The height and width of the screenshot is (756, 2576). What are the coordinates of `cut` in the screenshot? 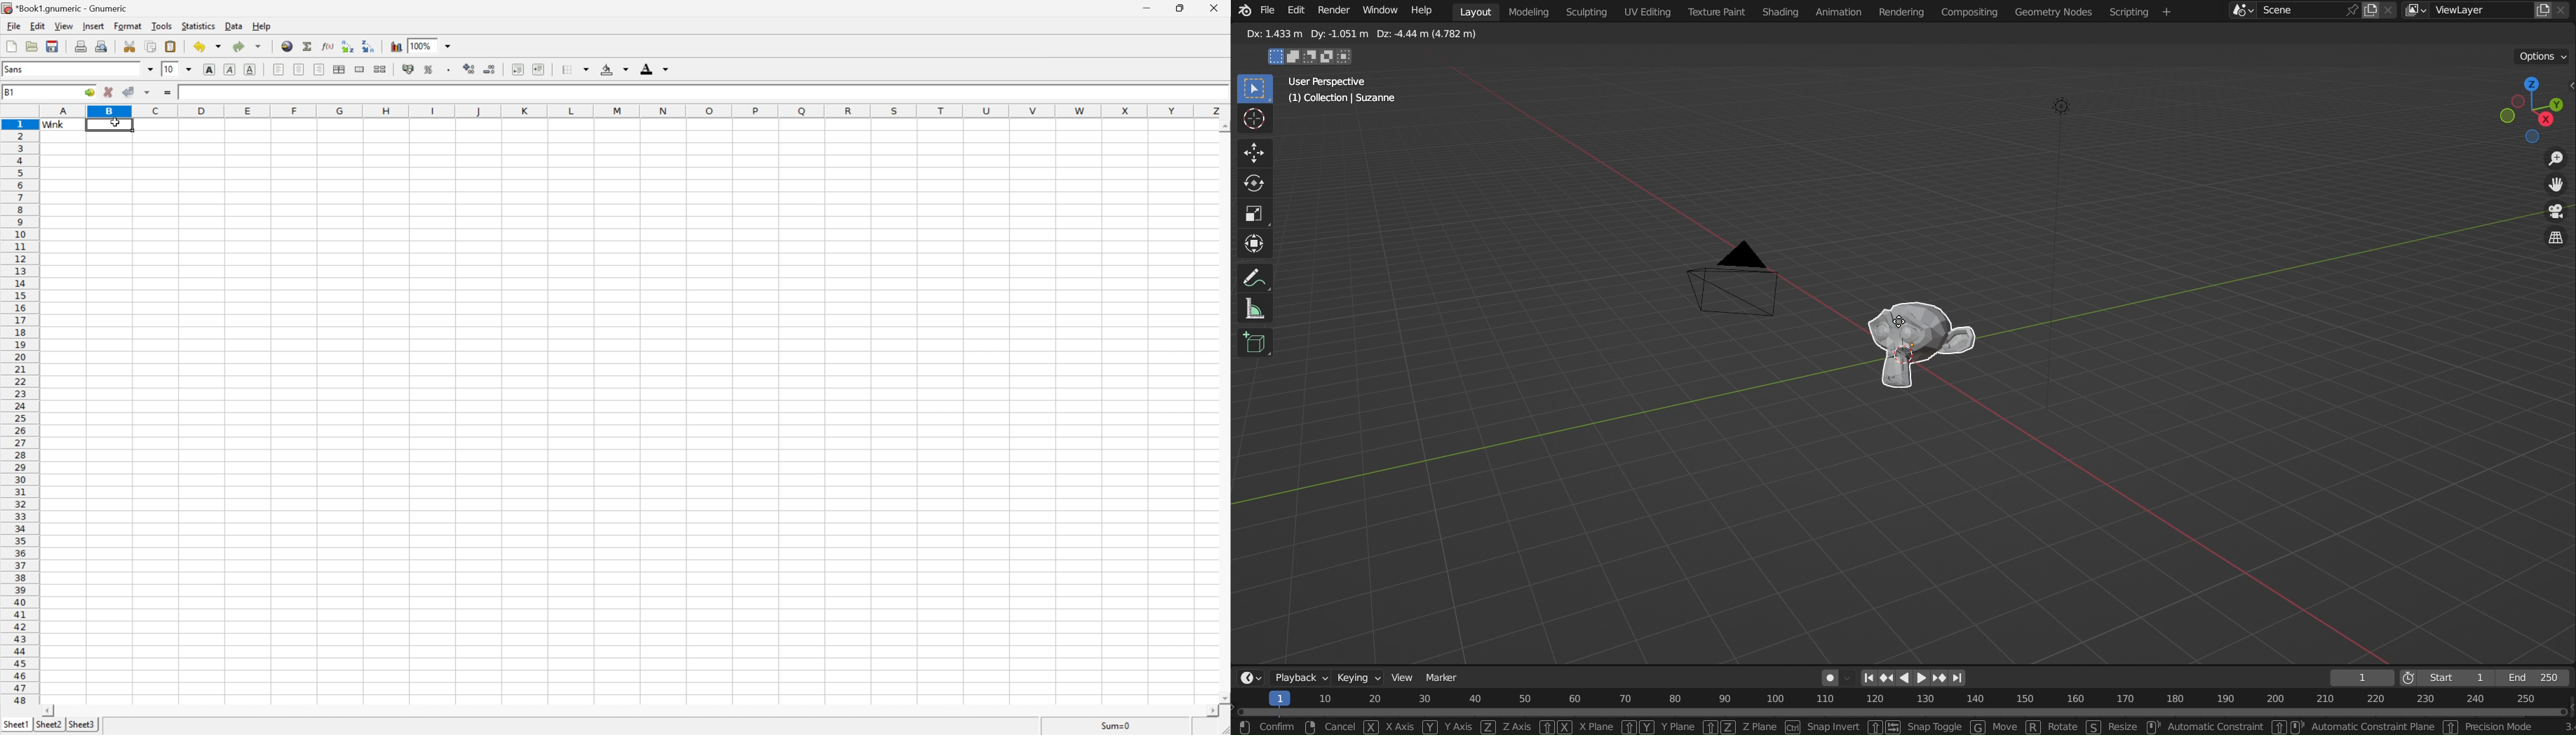 It's located at (129, 47).